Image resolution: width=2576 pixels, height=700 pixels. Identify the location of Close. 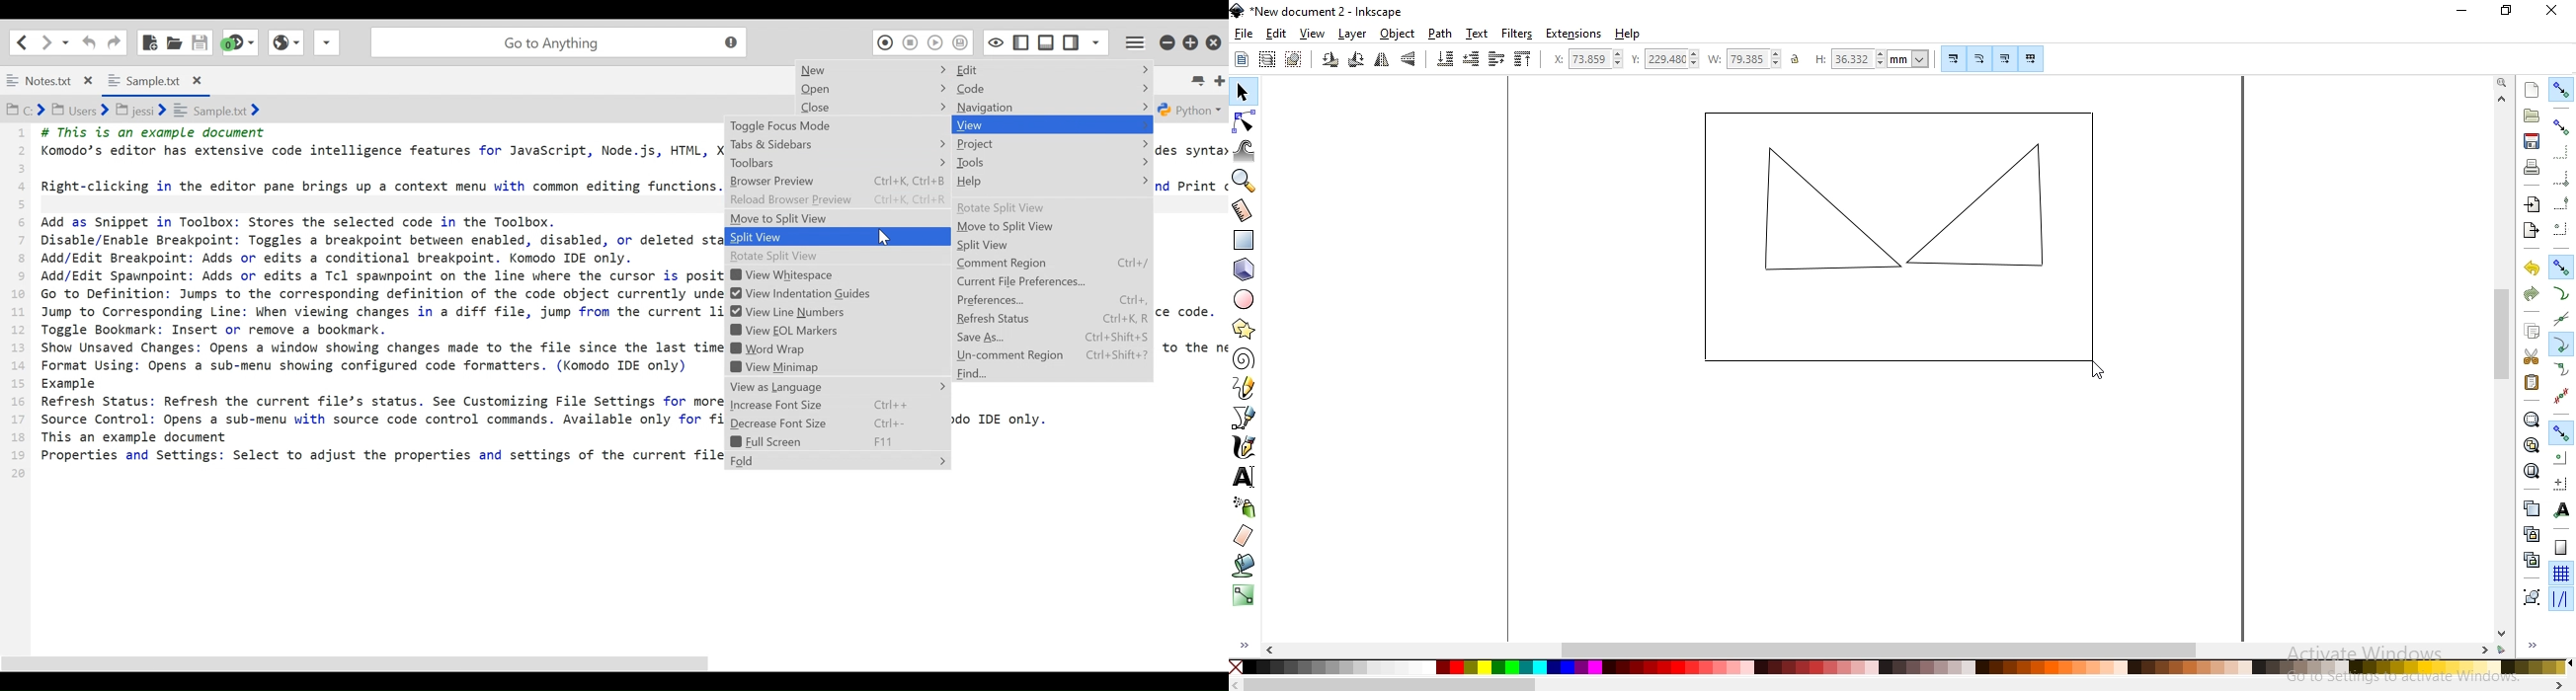
(1214, 43).